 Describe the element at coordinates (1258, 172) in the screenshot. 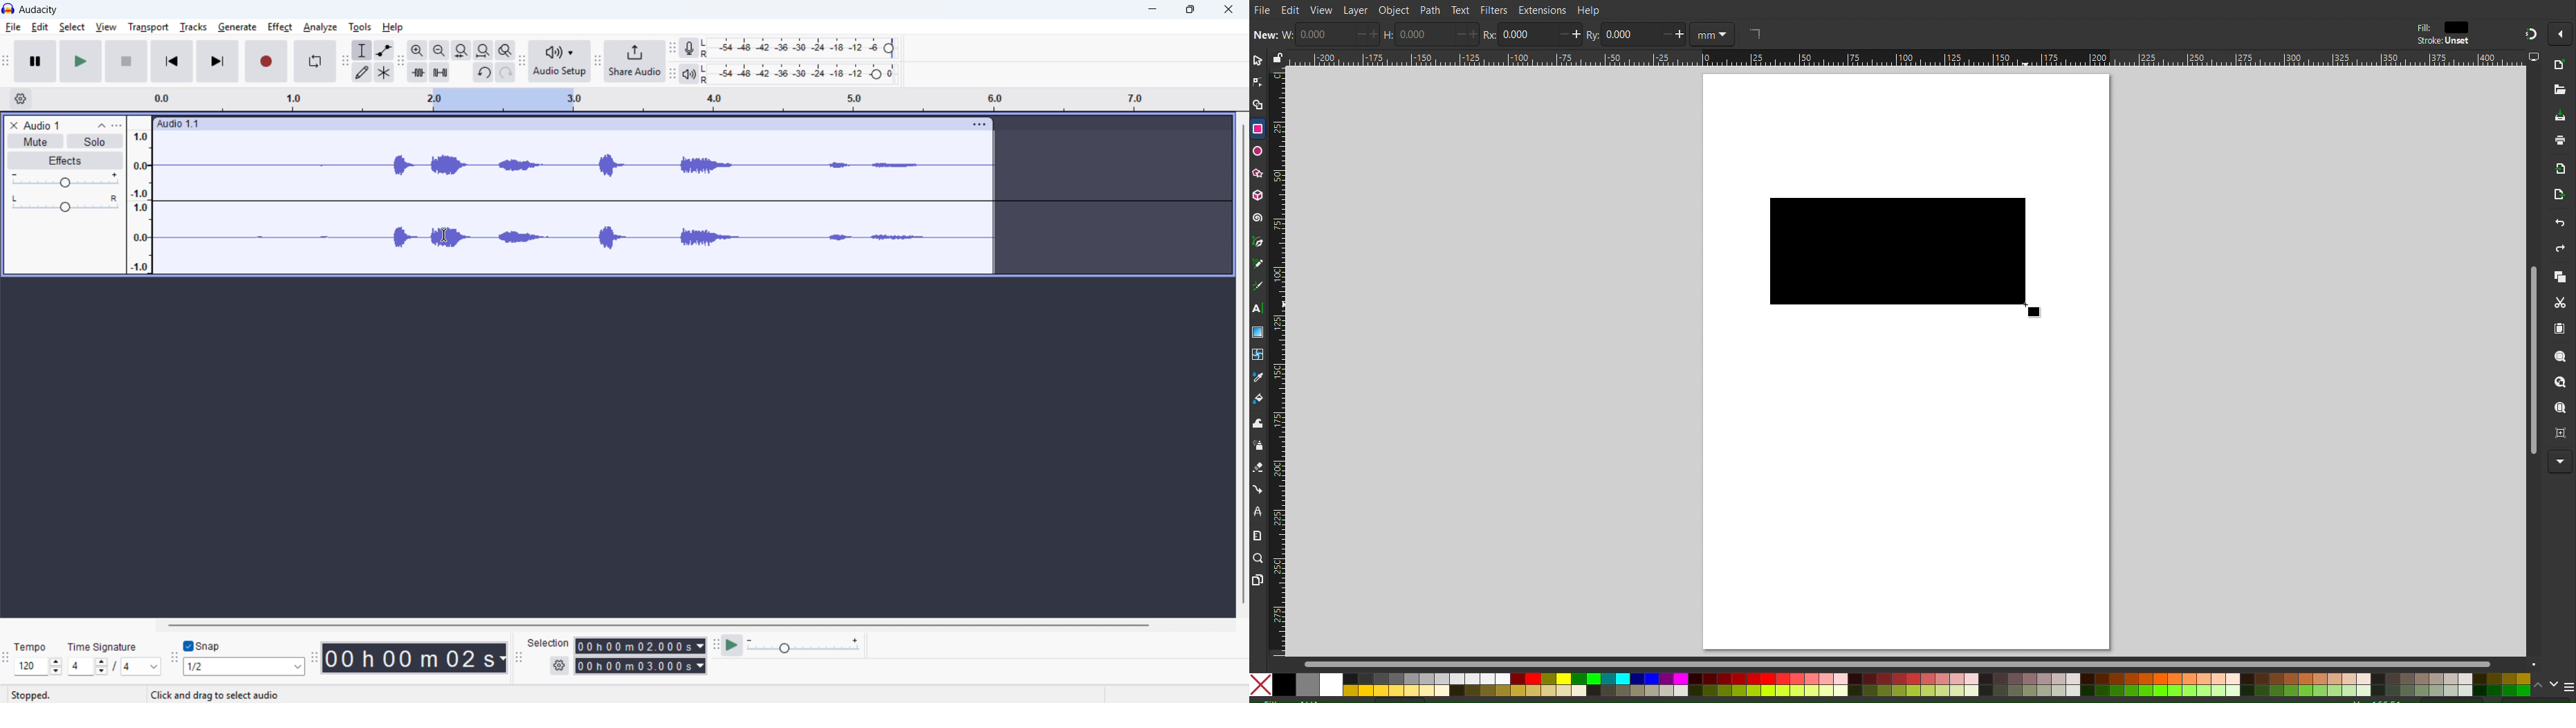

I see `Polygon` at that location.